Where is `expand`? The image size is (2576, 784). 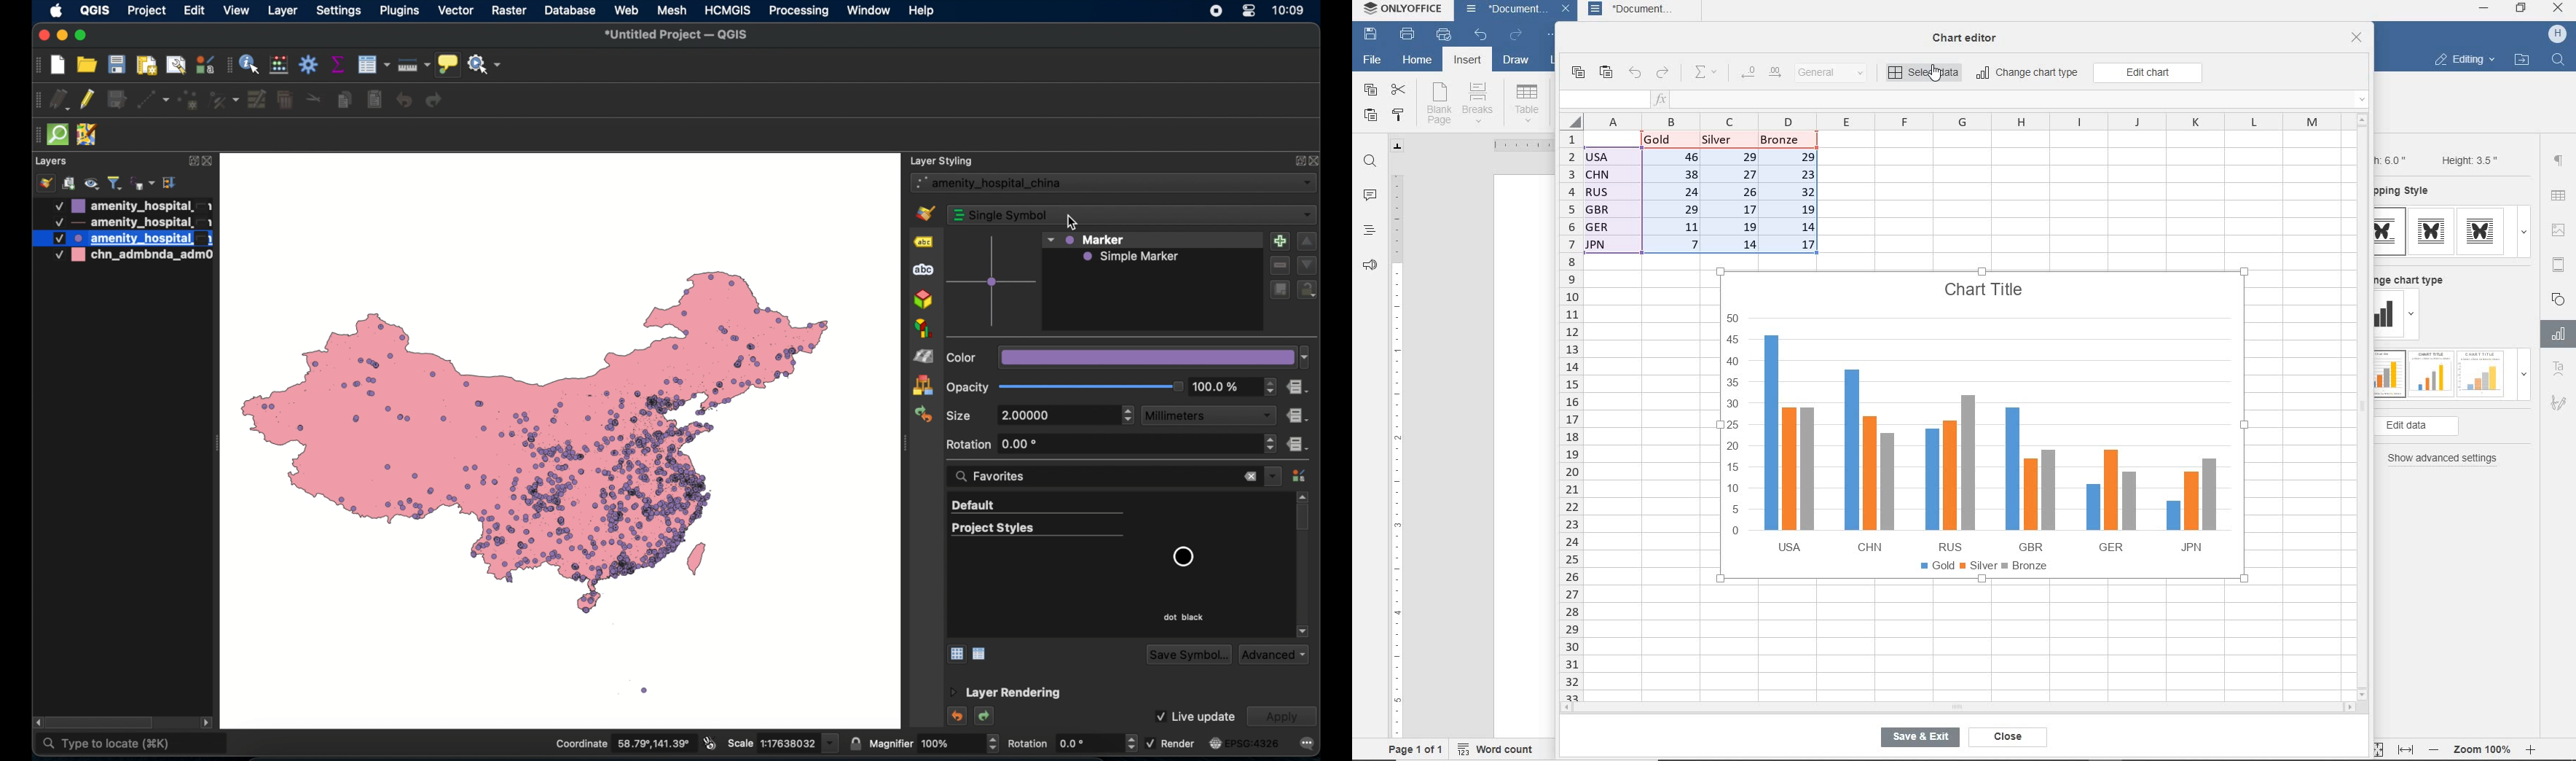 expand is located at coordinates (1296, 160).